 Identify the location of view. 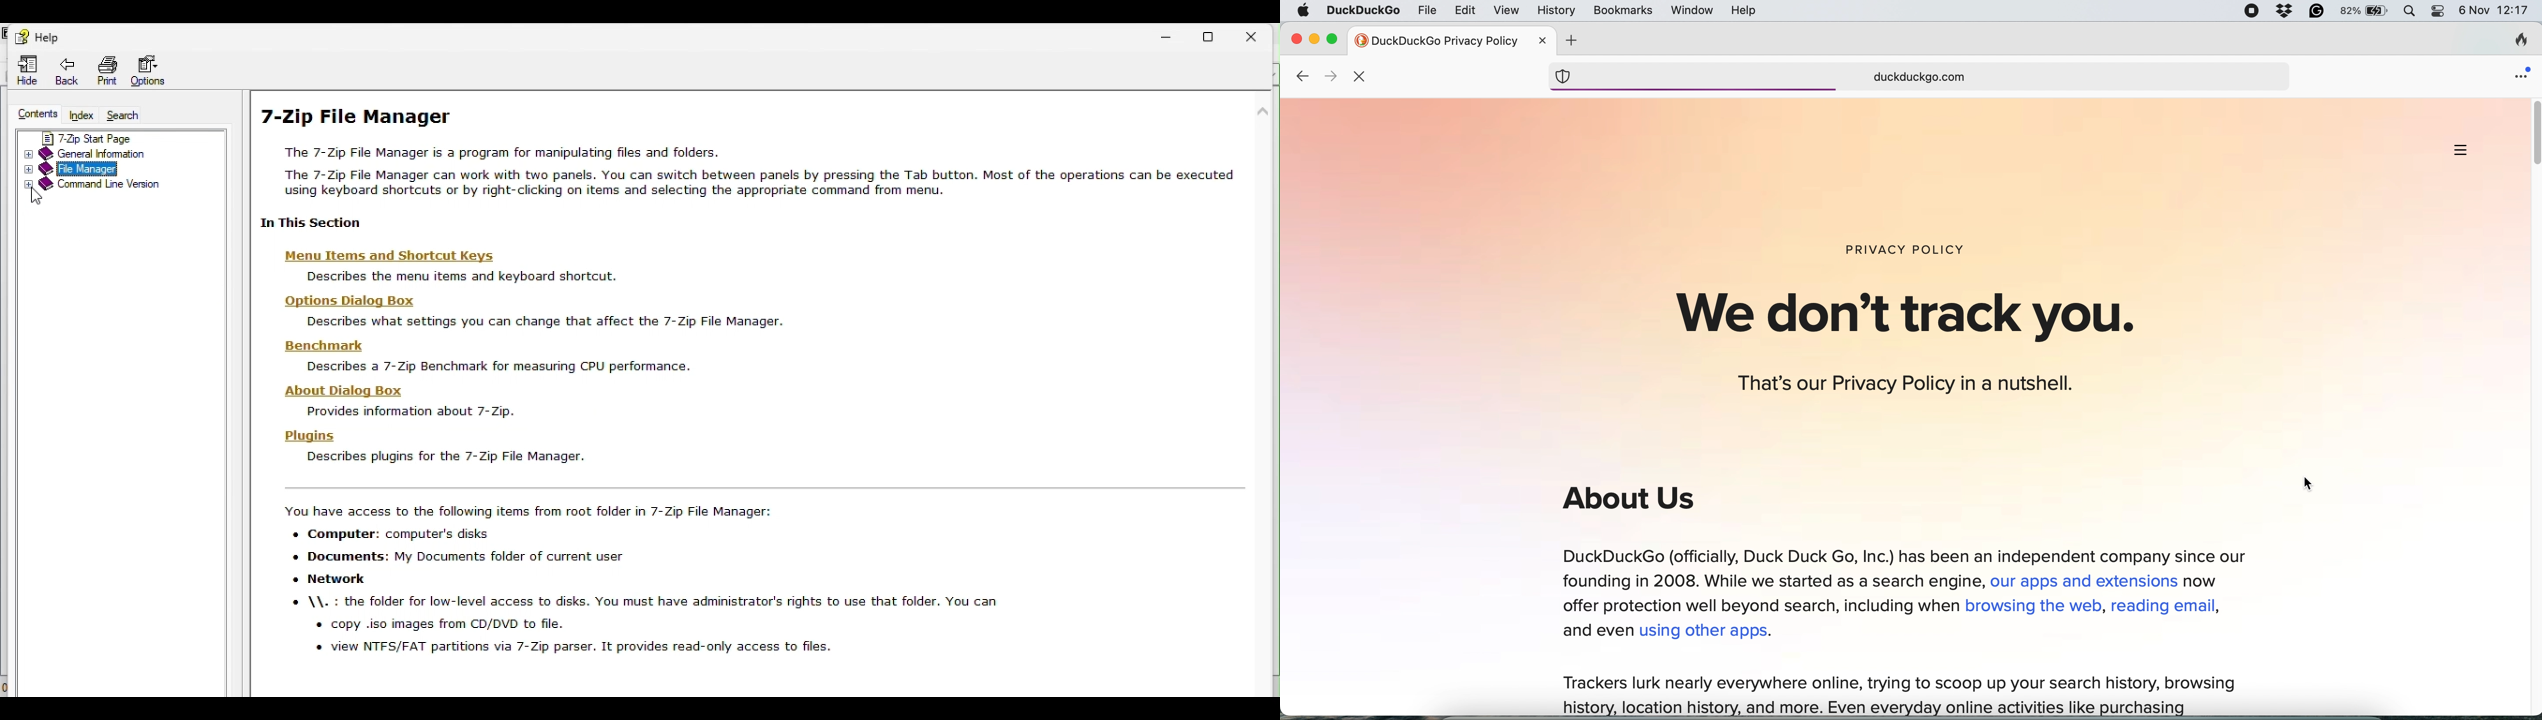
(1507, 11).